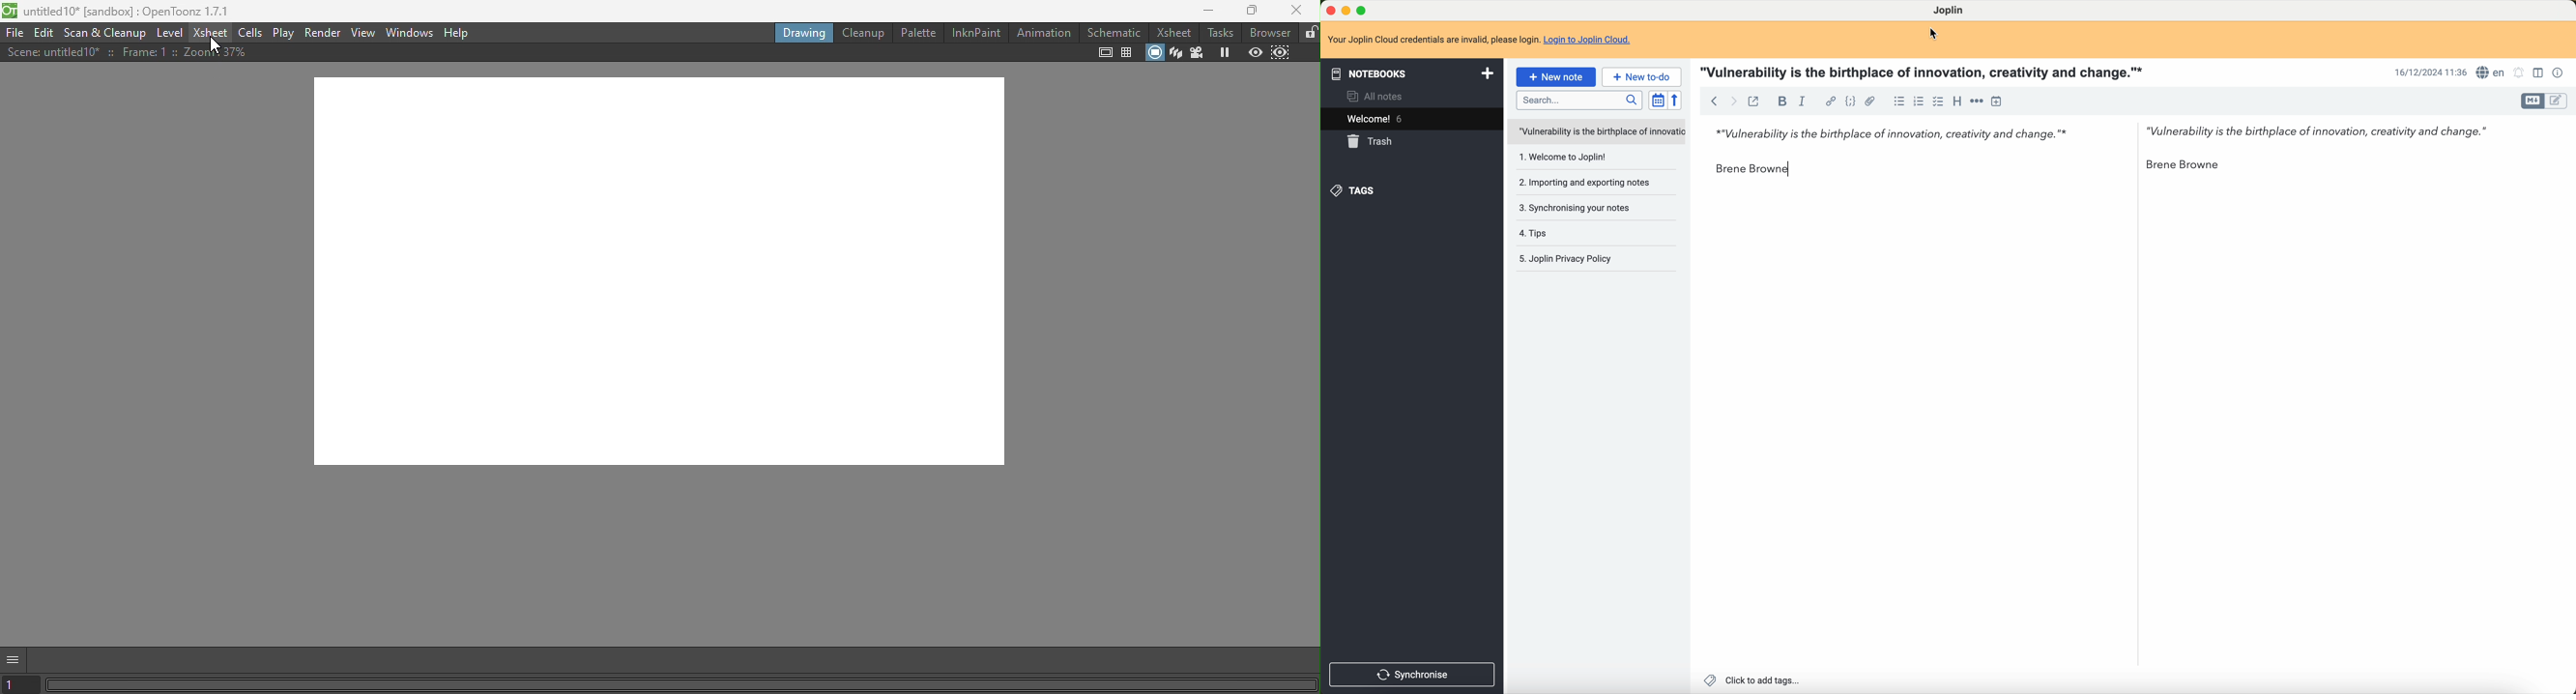 The image size is (2576, 700). Describe the element at coordinates (1829, 100) in the screenshot. I see `hyperlink` at that location.